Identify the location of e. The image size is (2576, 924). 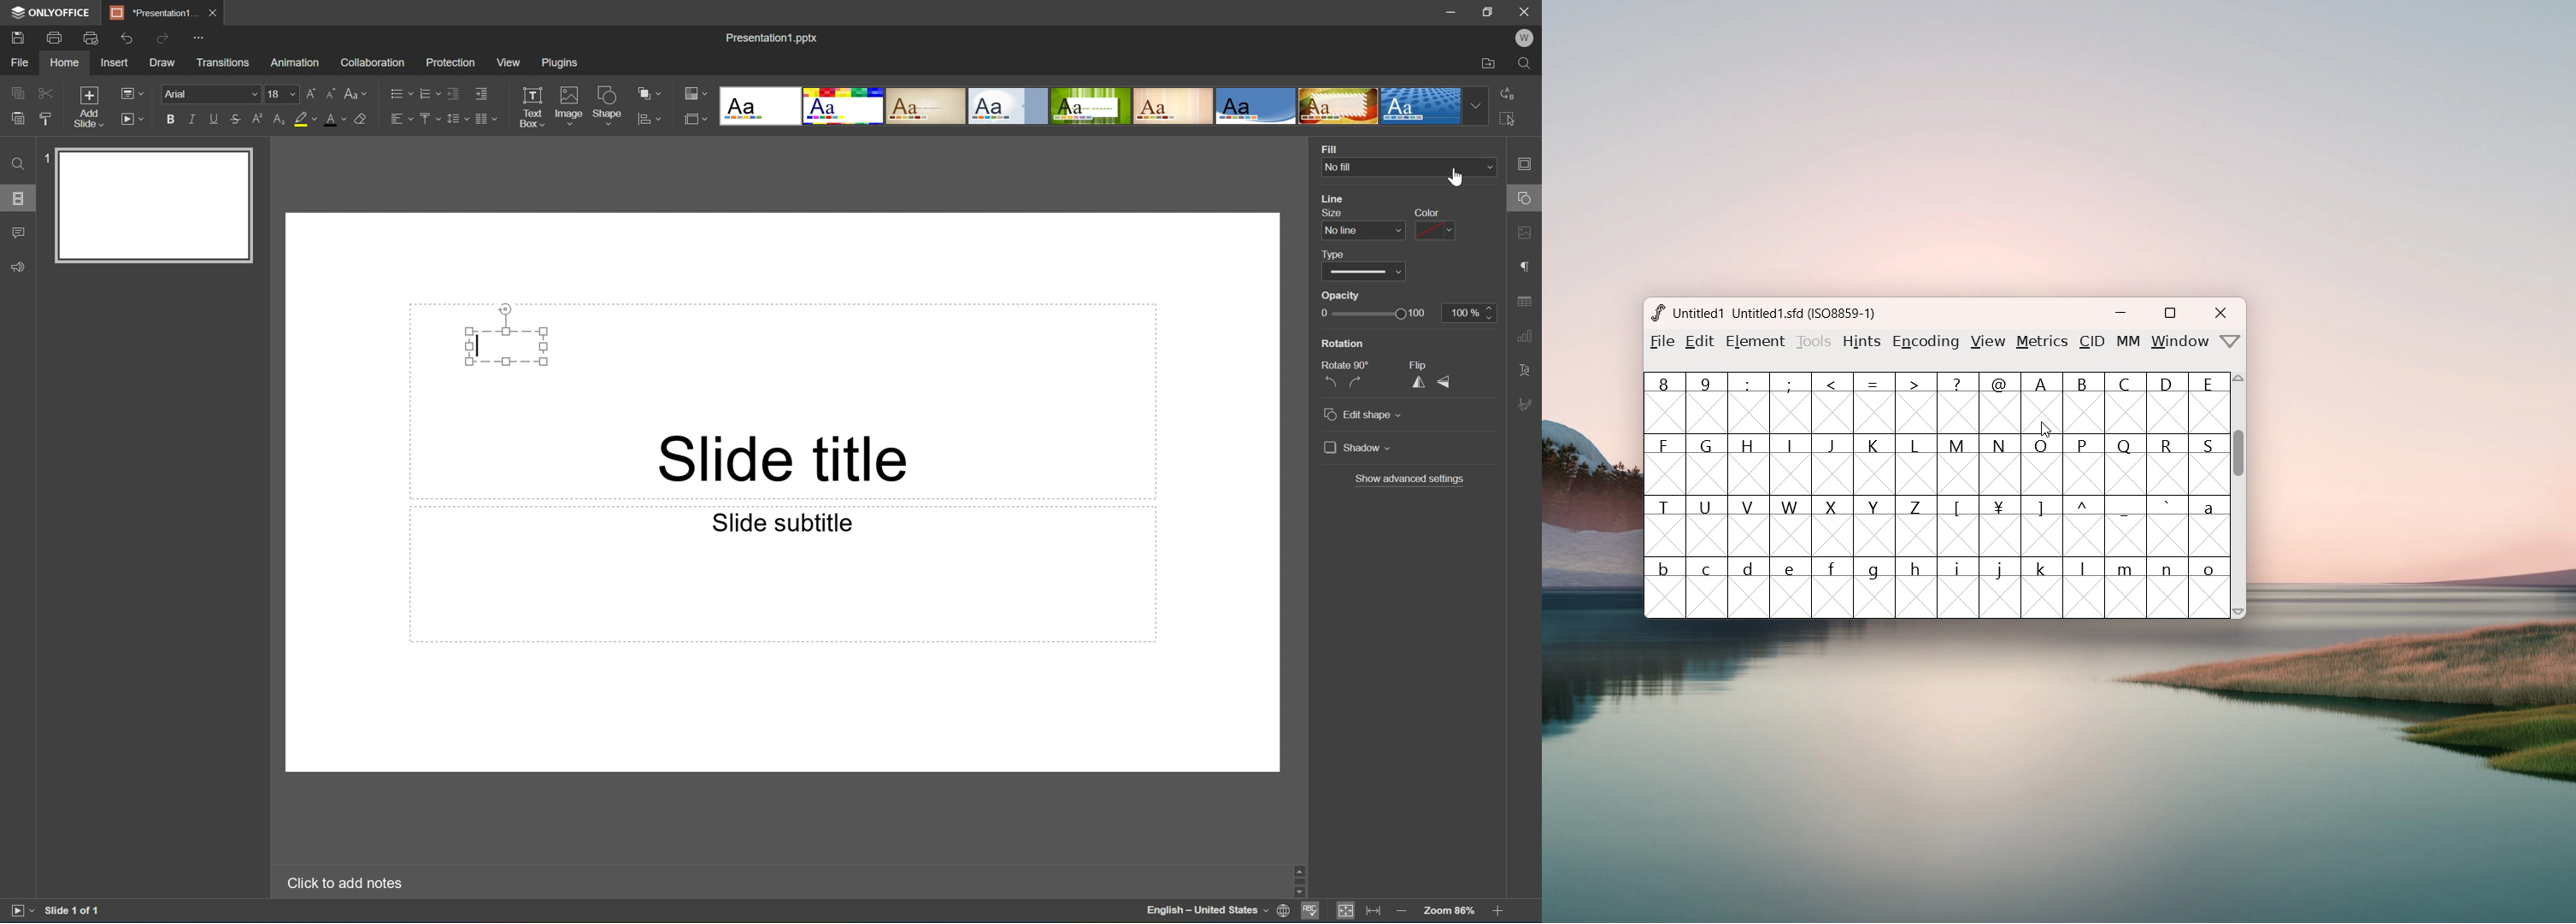
(1791, 588).